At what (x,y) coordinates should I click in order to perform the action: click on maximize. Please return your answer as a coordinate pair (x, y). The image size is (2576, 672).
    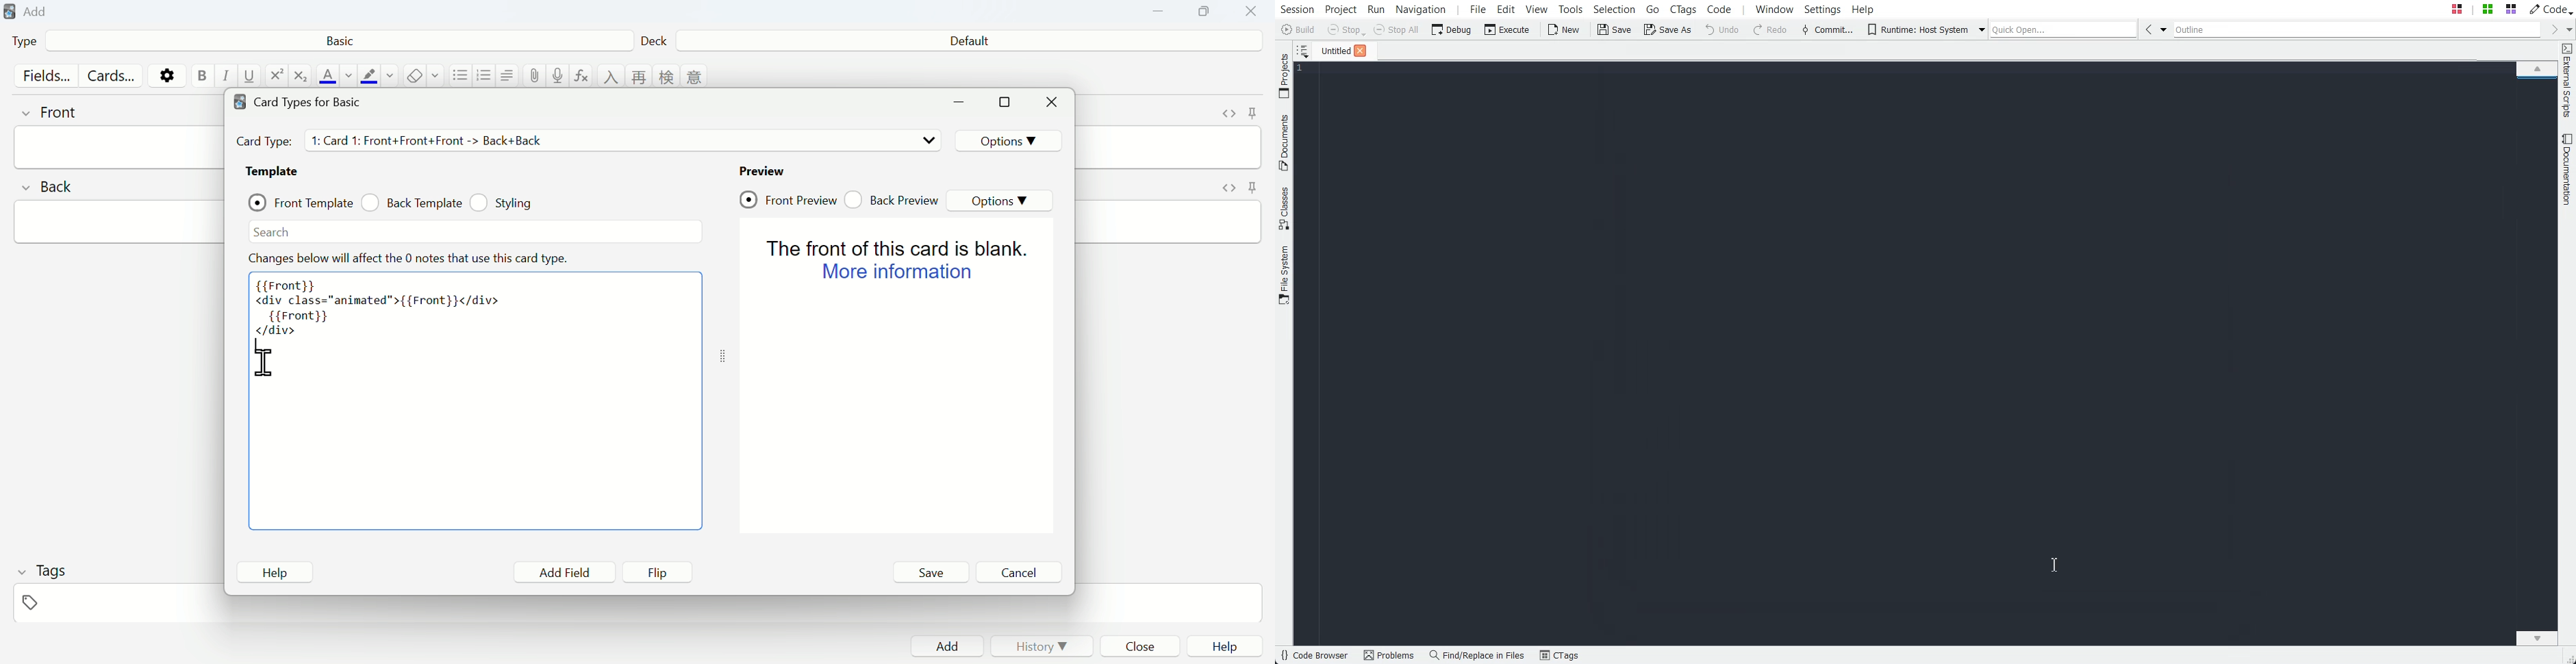
    Looking at the image, I should click on (1007, 106).